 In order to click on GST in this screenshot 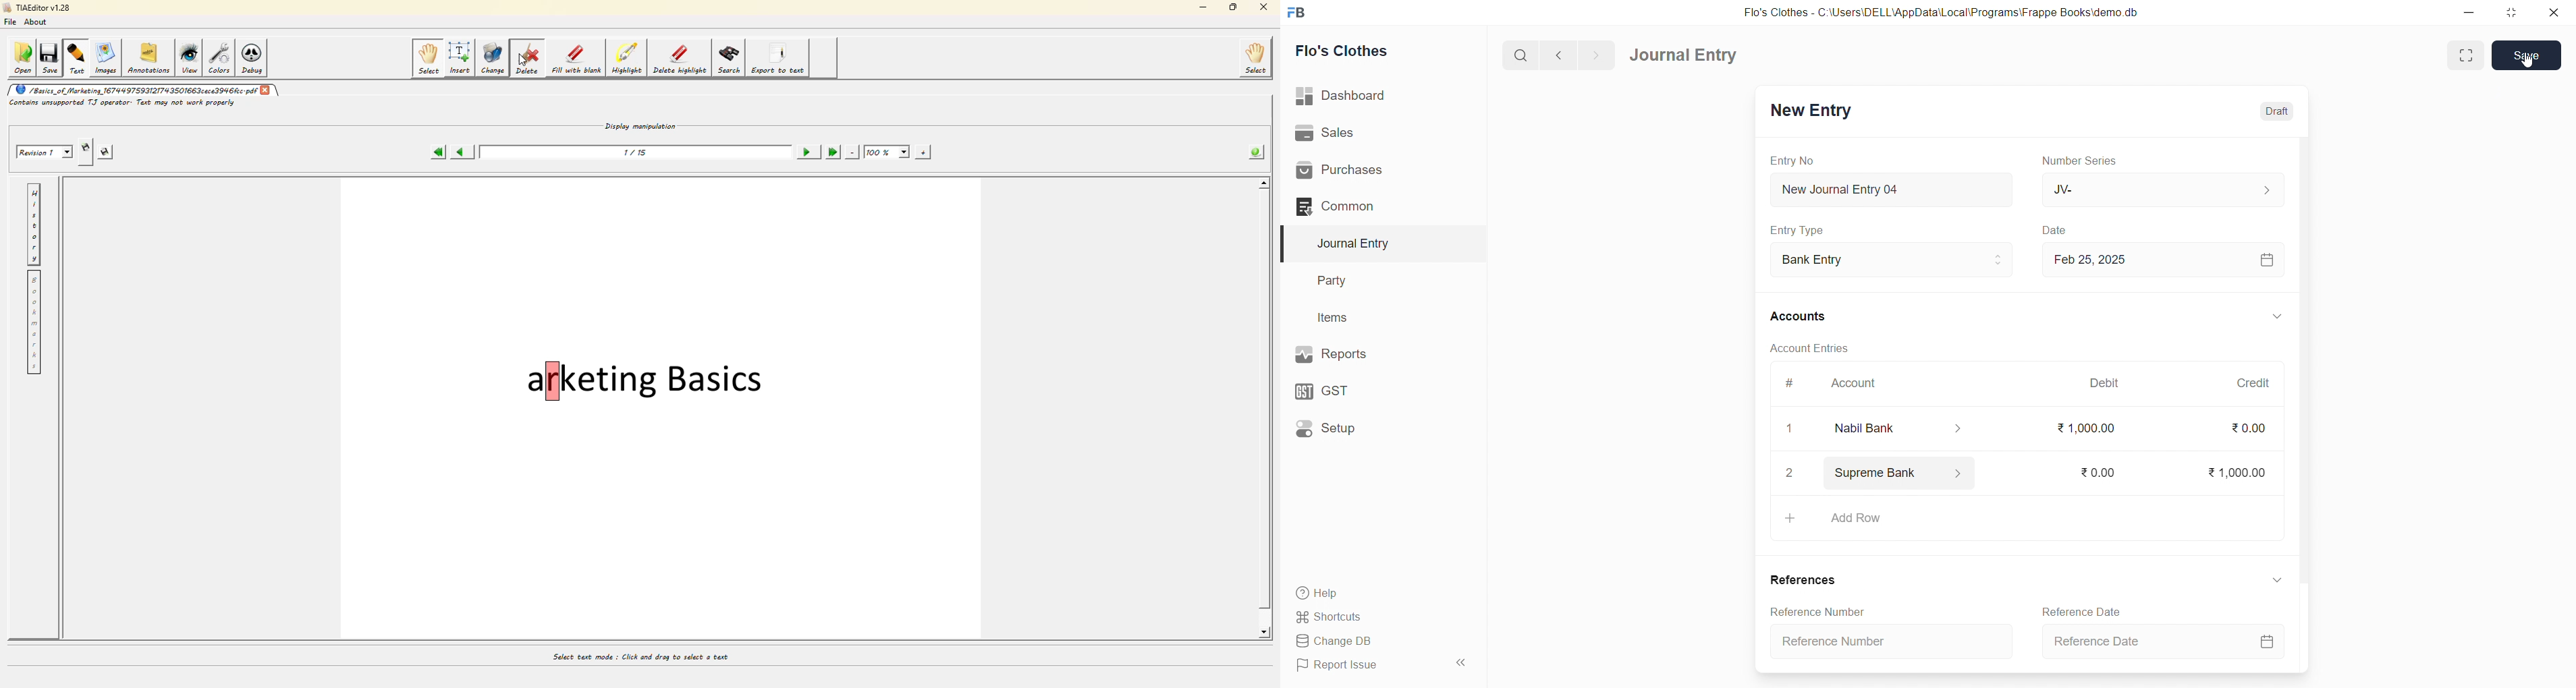, I will do `click(1373, 388)`.